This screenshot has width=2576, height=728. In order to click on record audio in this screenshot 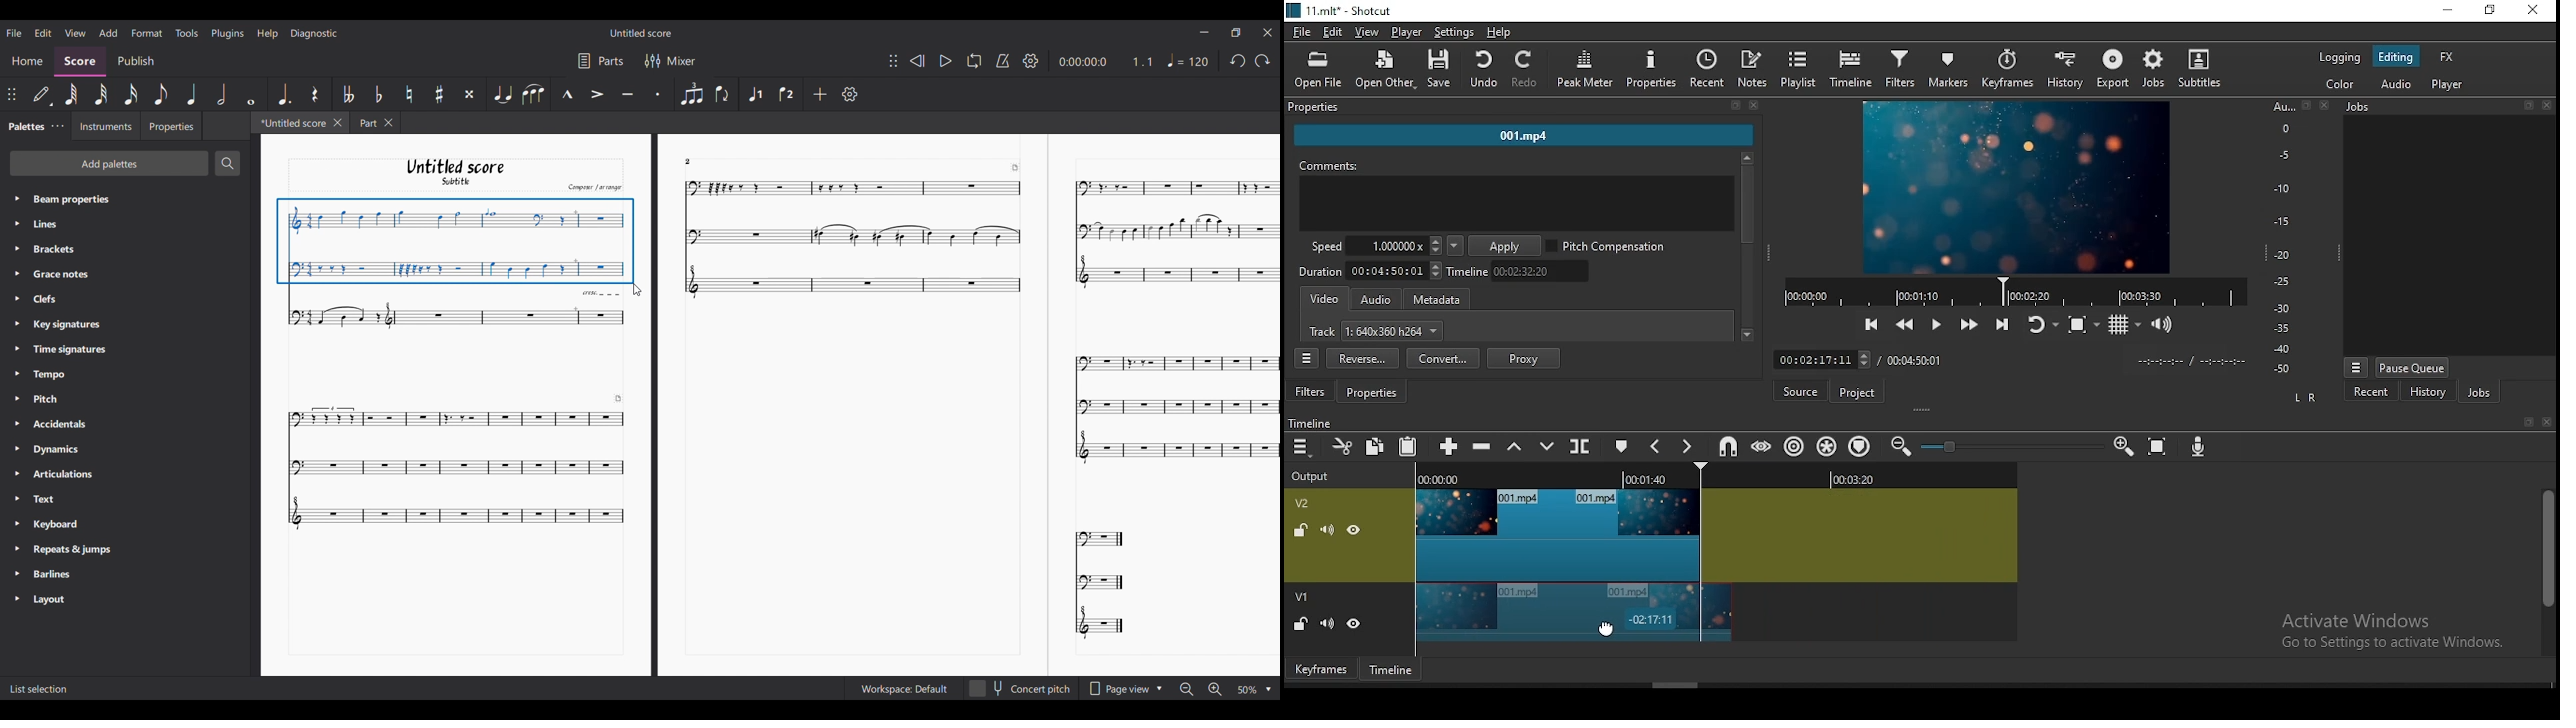, I will do `click(2200, 448)`.